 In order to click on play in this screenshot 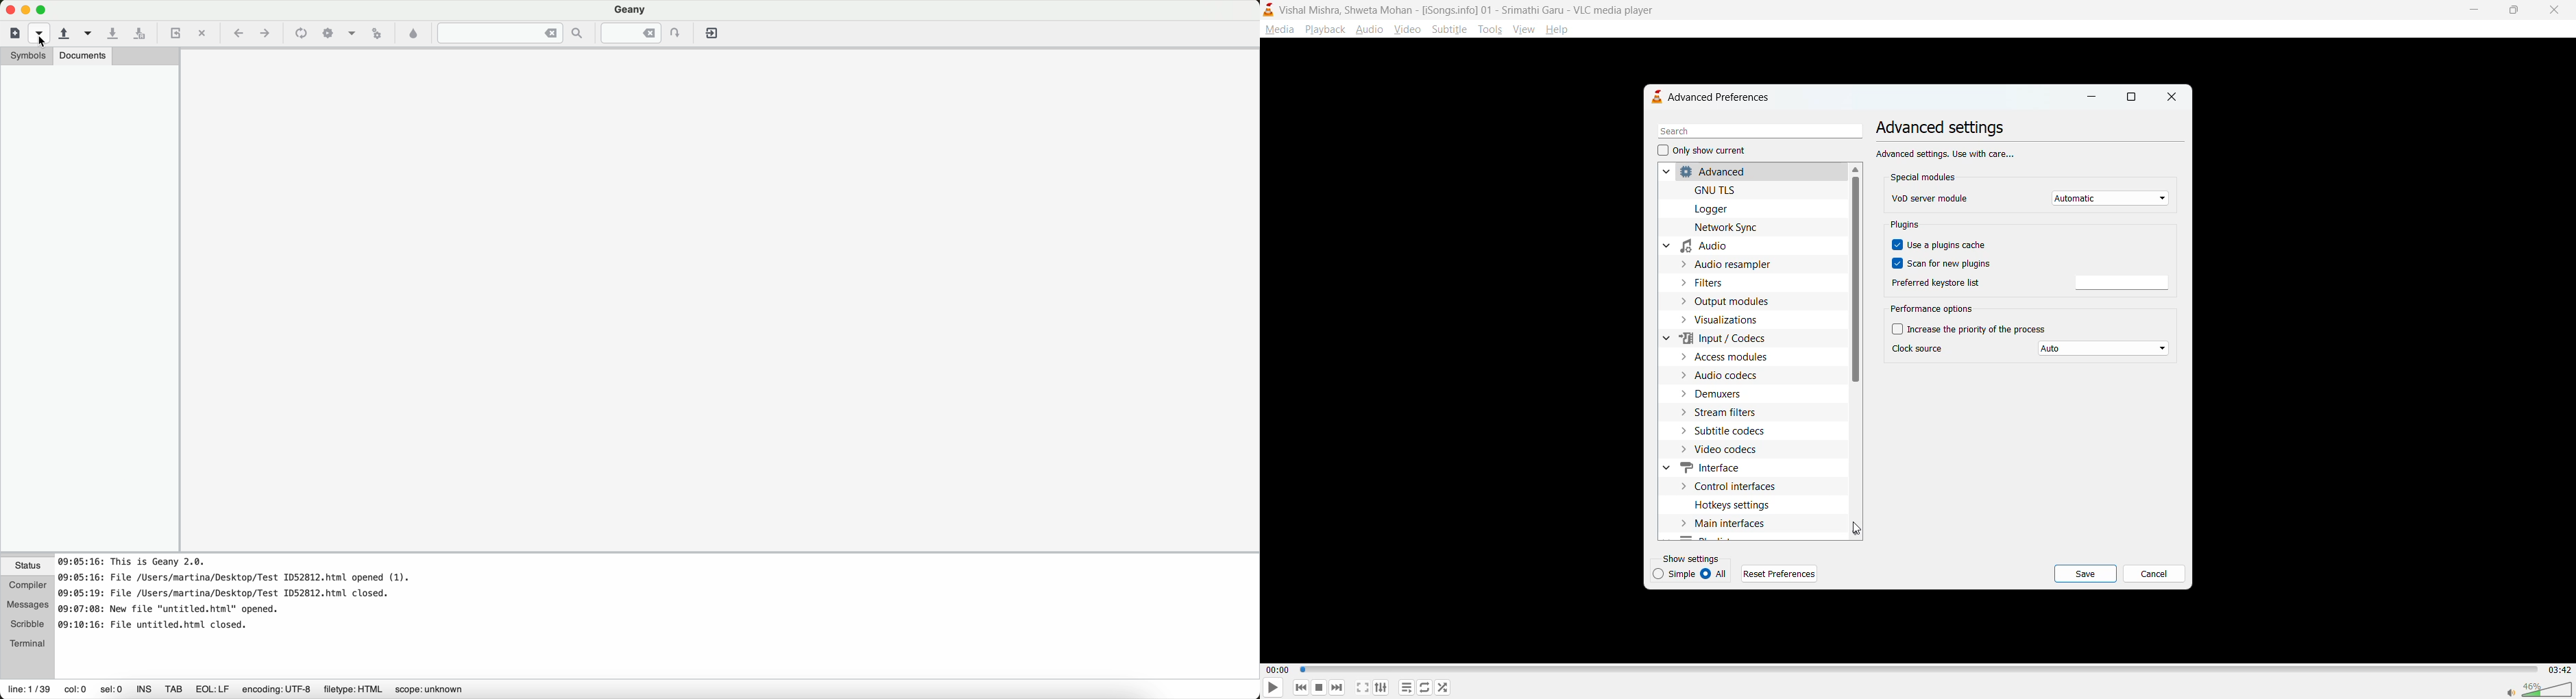, I will do `click(1268, 689)`.